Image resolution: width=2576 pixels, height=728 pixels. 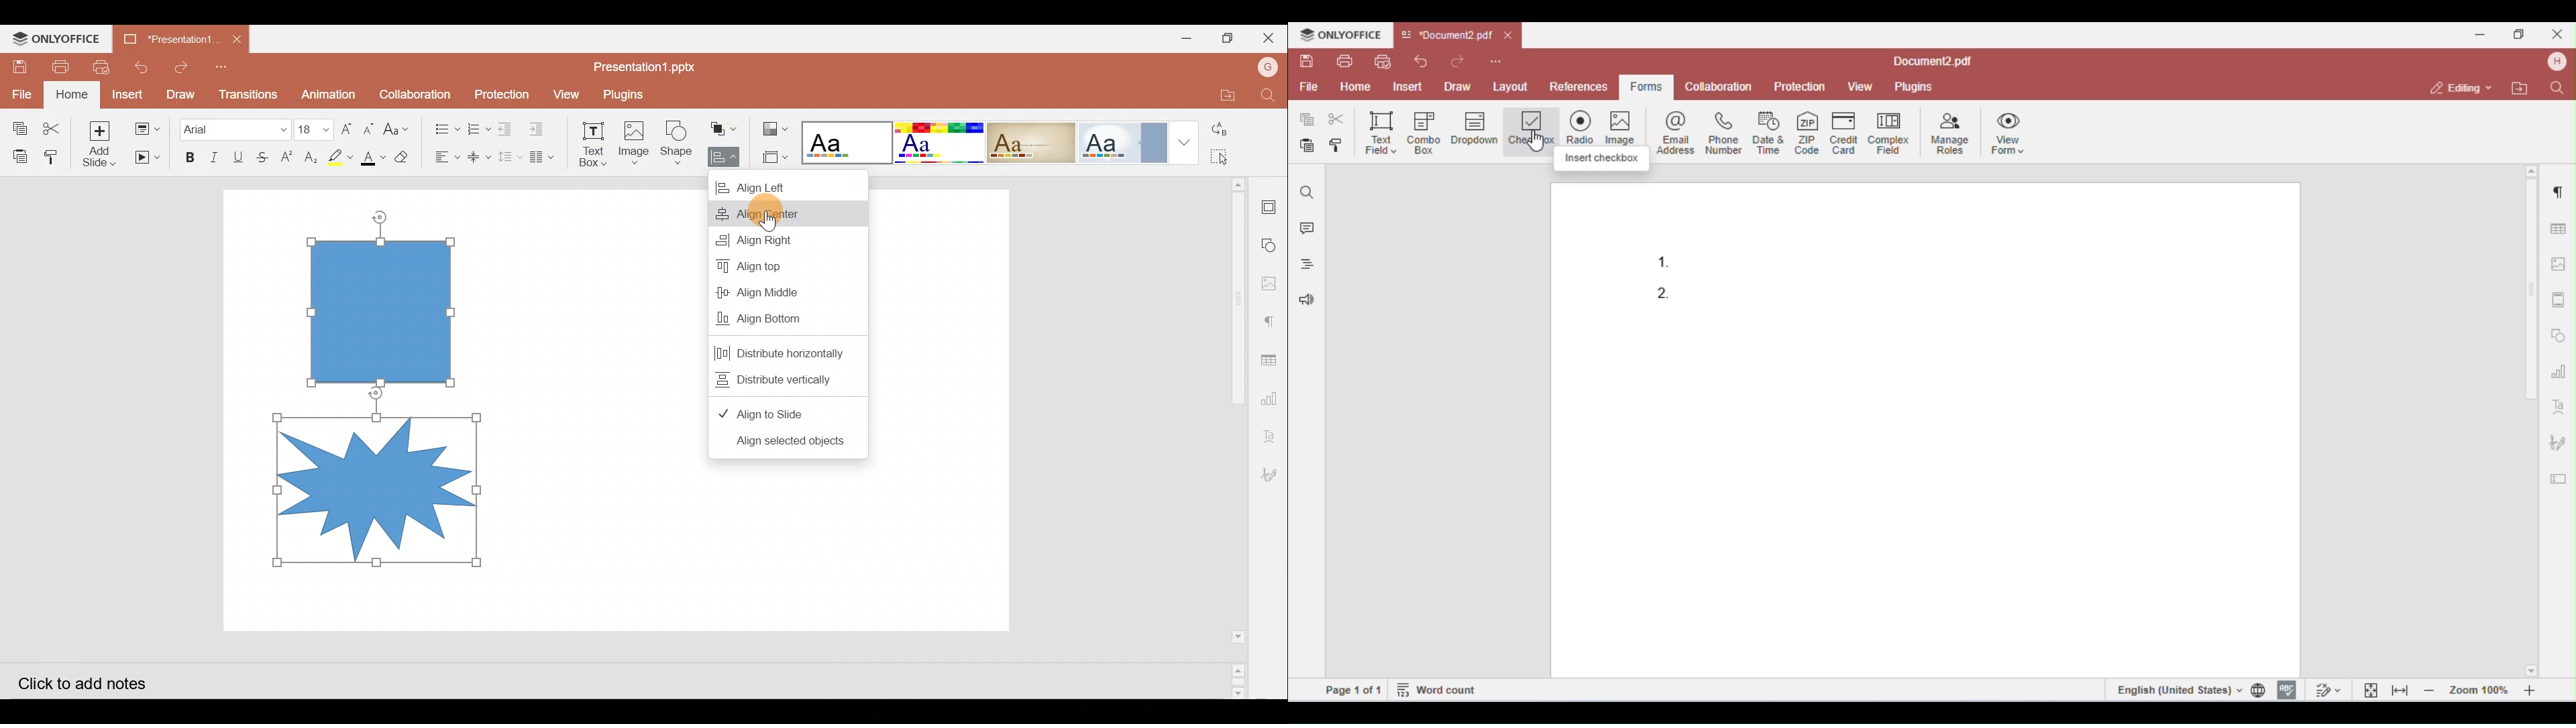 I want to click on Distribute horizontally, so click(x=780, y=347).